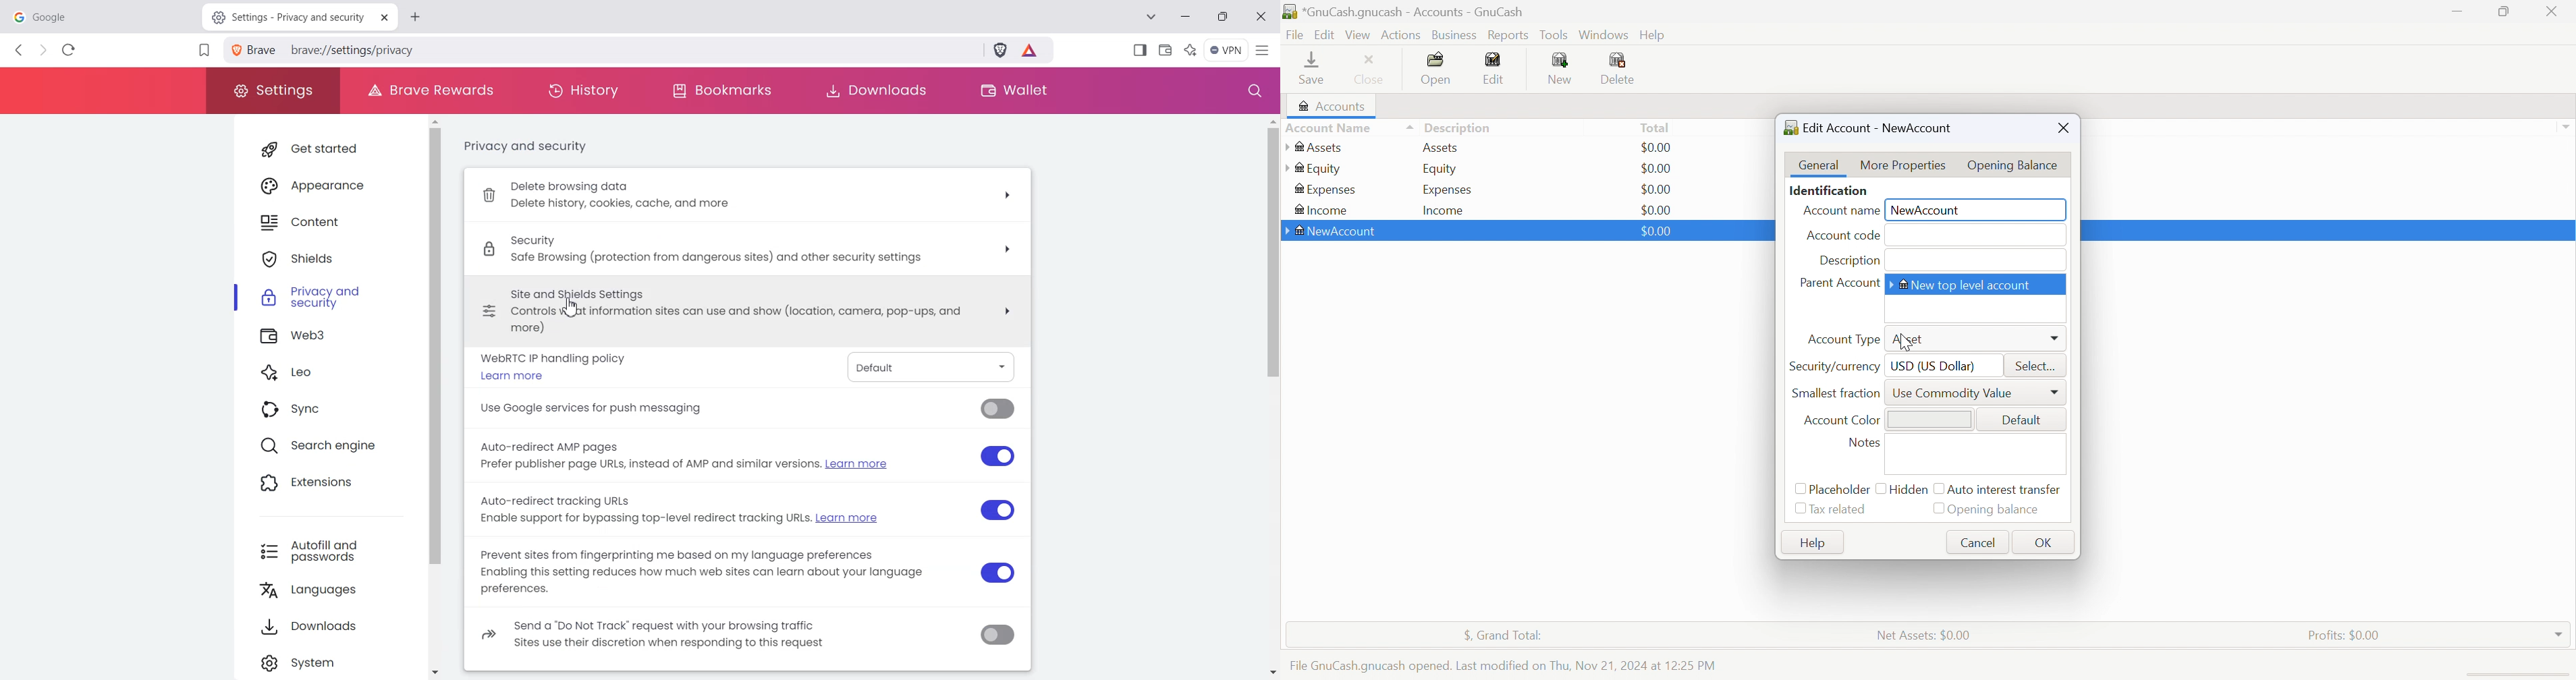  What do you see at coordinates (1848, 260) in the screenshot?
I see `Description` at bounding box center [1848, 260].